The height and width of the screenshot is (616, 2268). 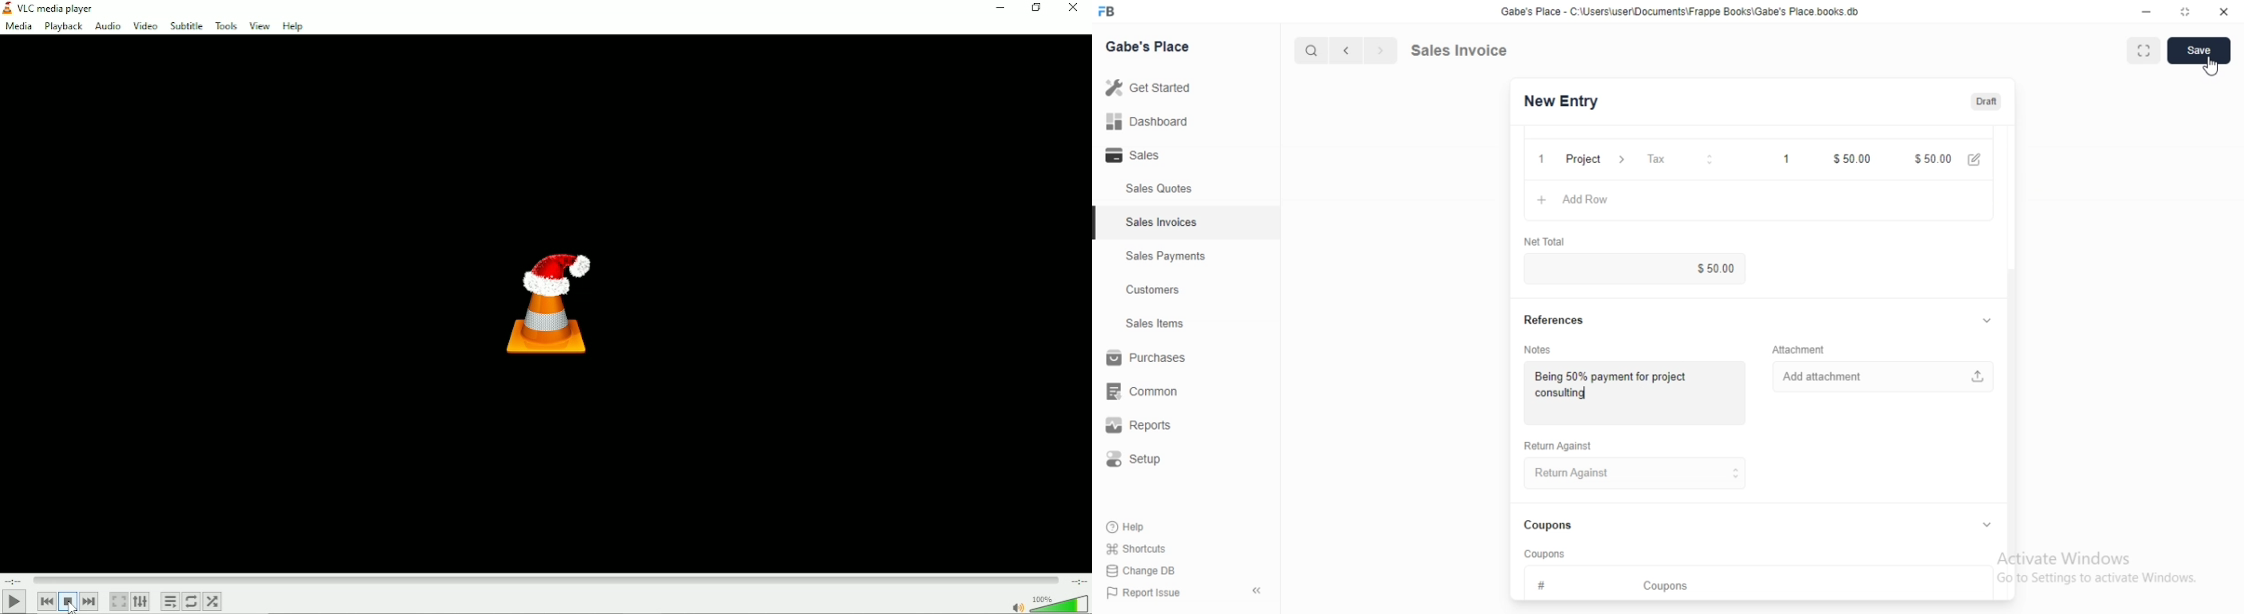 I want to click on Shortcuts, so click(x=1147, y=547).